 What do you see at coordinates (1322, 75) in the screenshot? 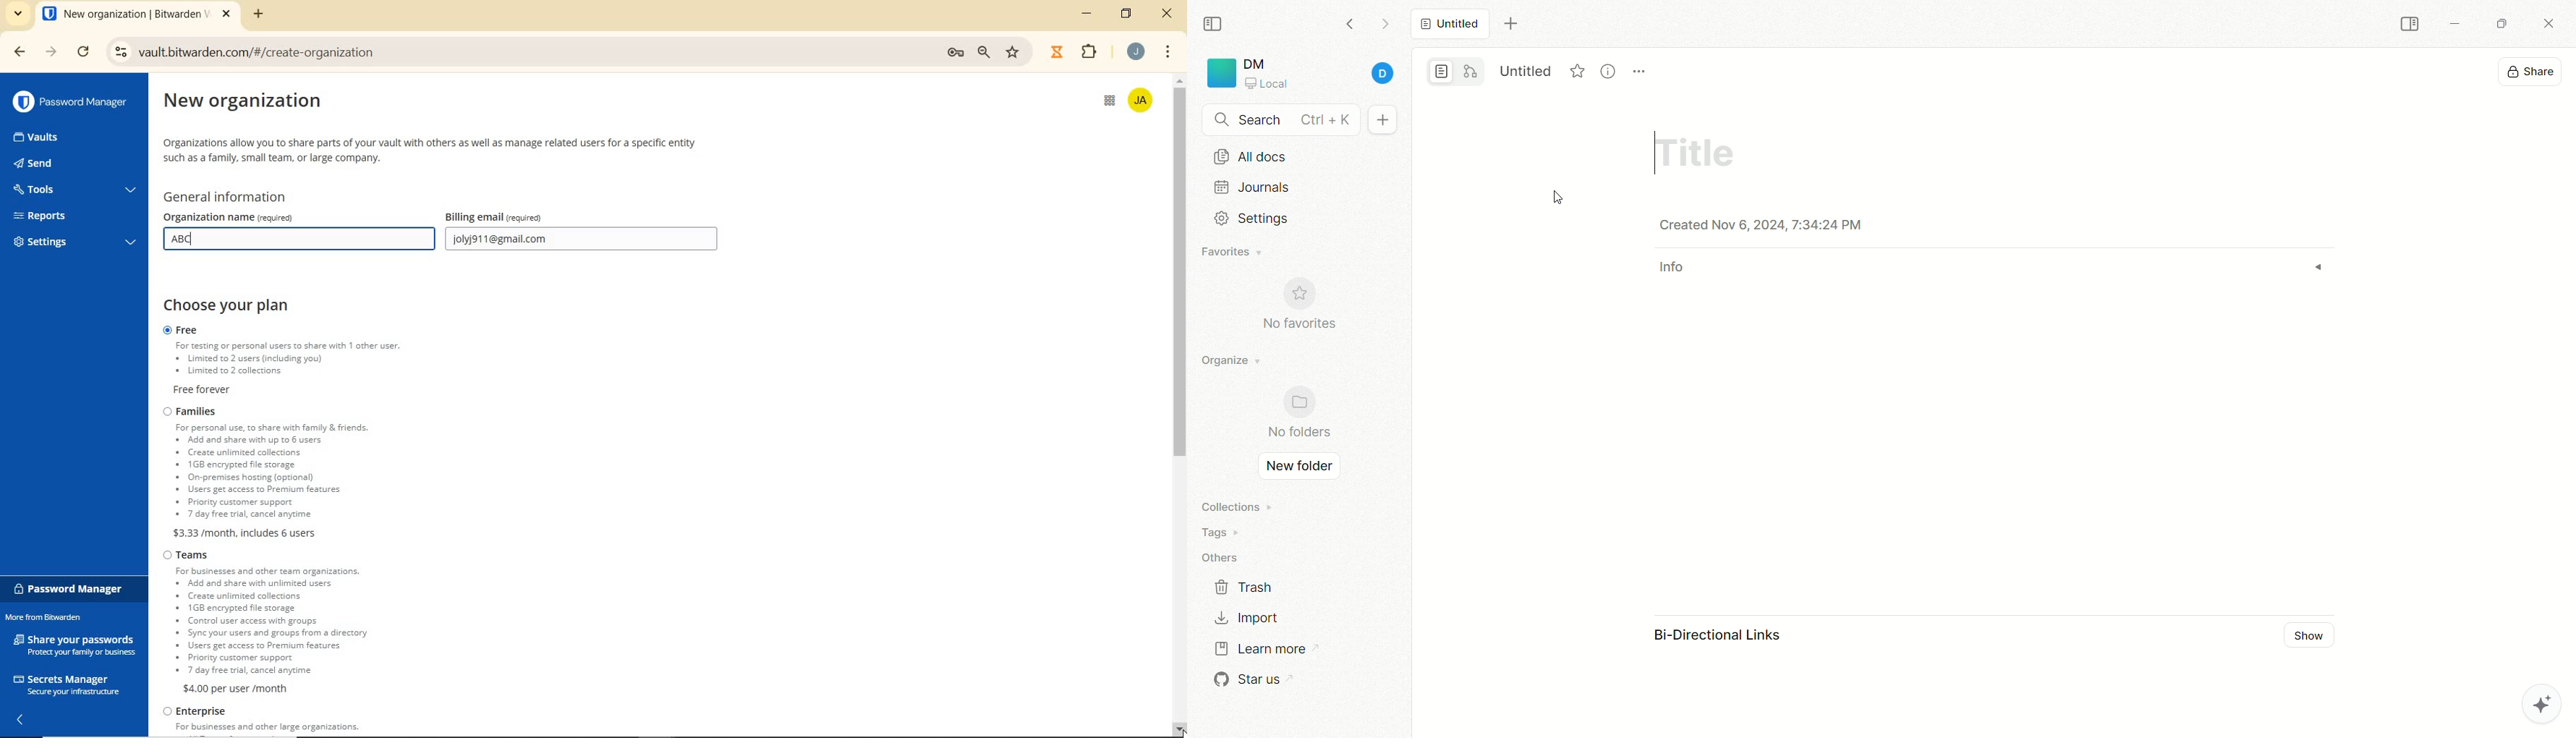
I see `account details` at bounding box center [1322, 75].